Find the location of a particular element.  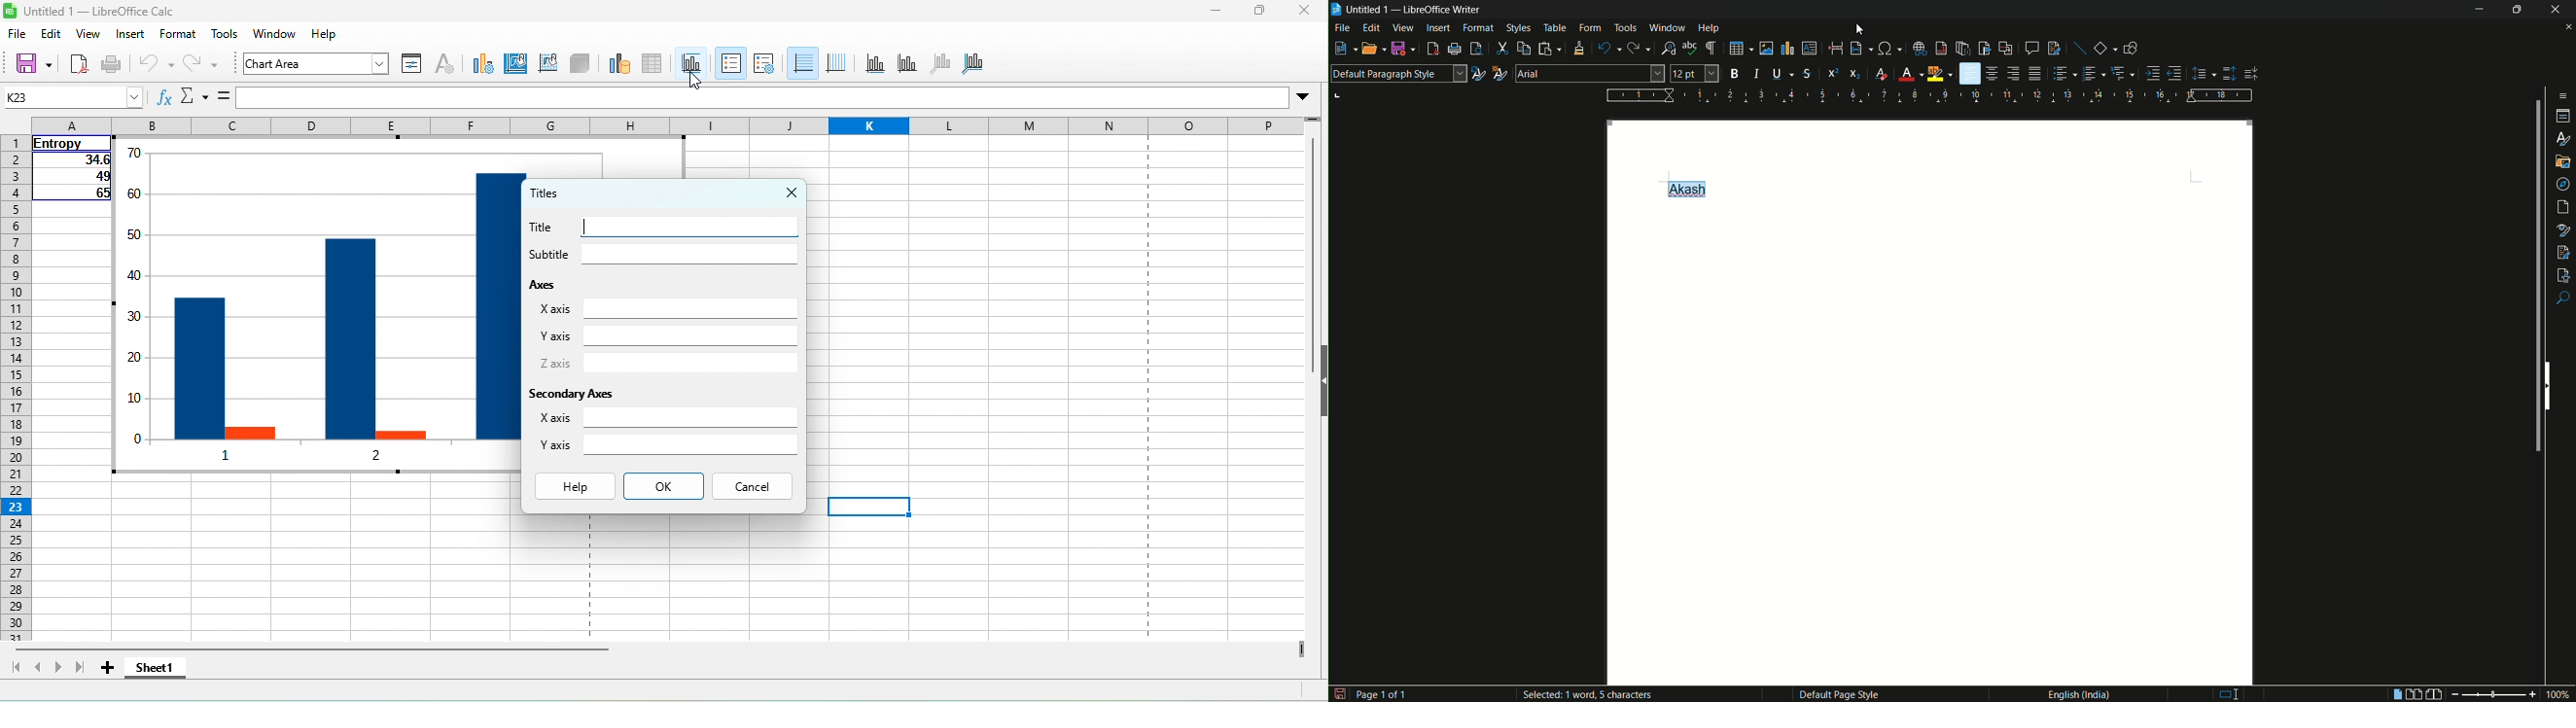

export as pdf is located at coordinates (1432, 49).